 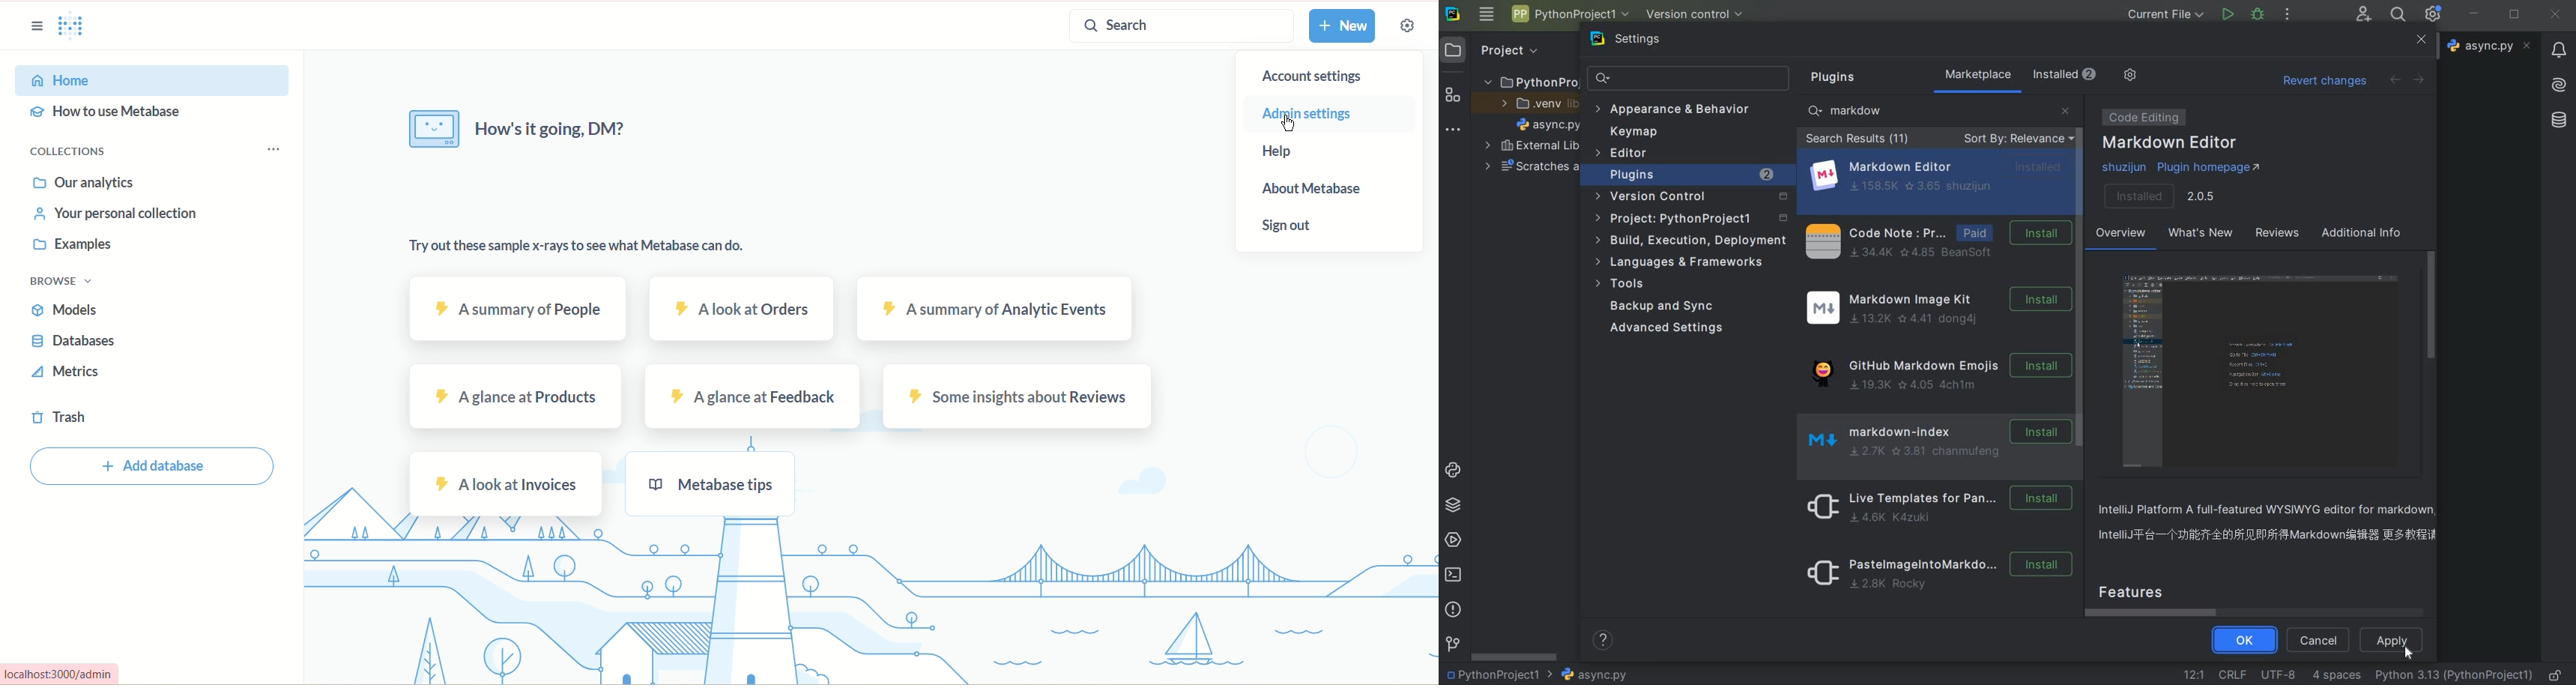 What do you see at coordinates (1695, 15) in the screenshot?
I see `version control` at bounding box center [1695, 15].